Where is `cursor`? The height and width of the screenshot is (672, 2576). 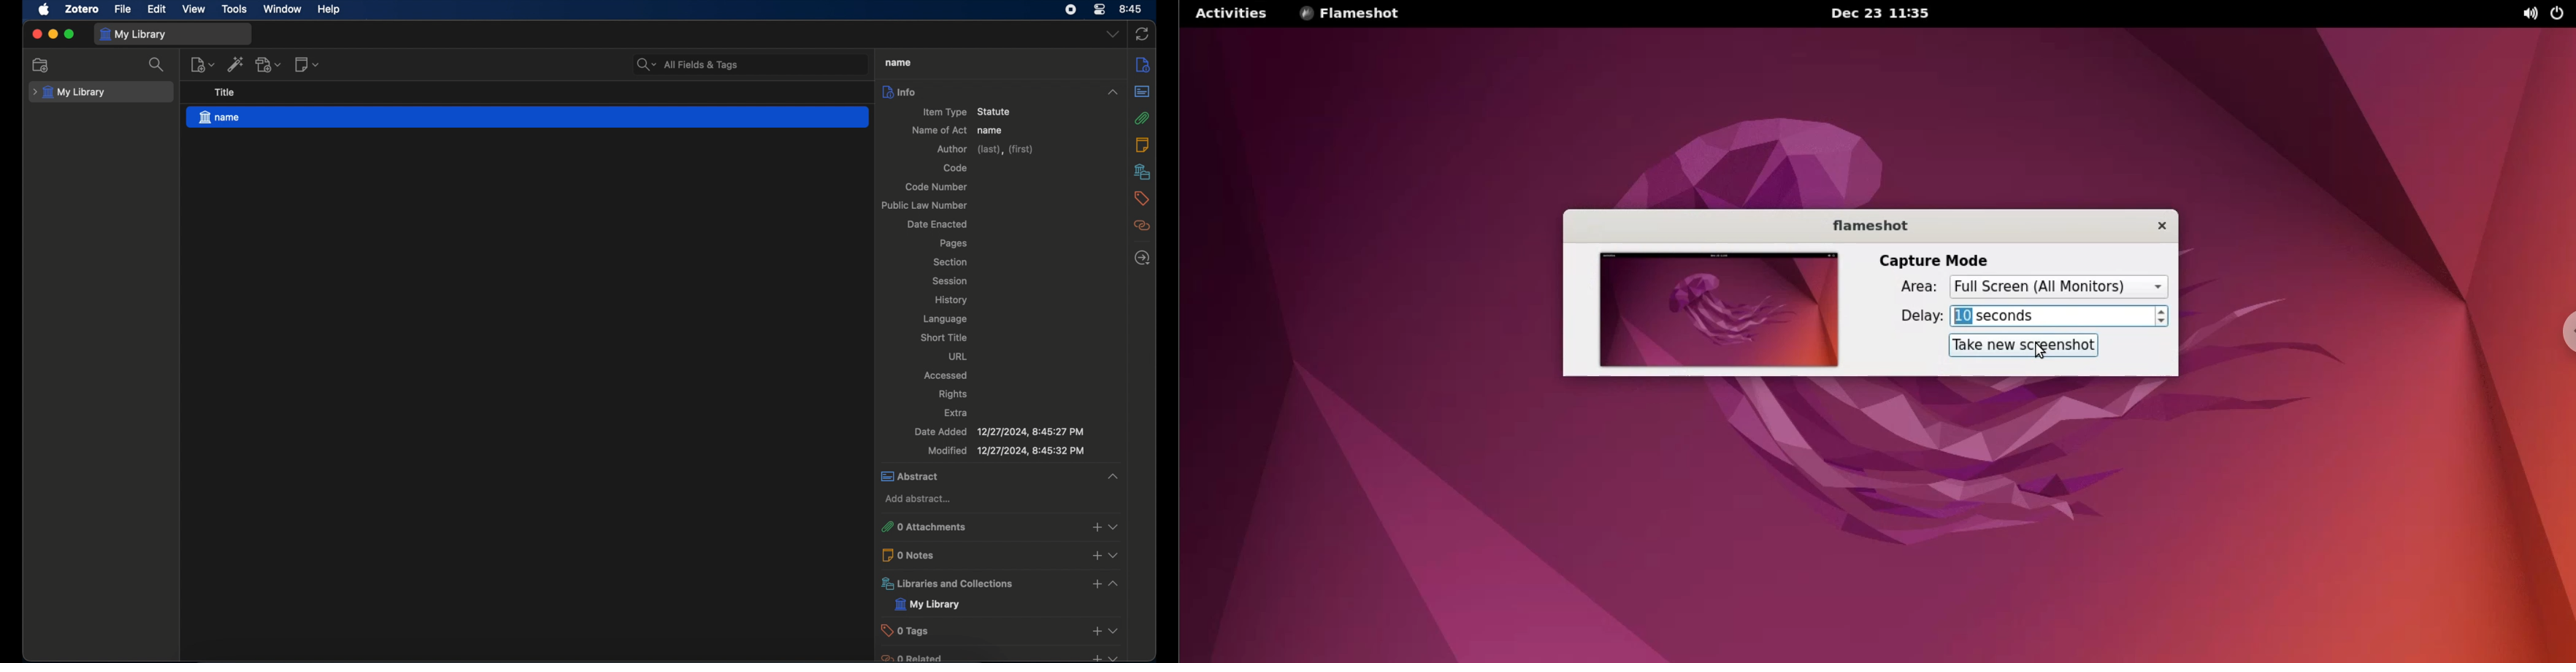
cursor is located at coordinates (2042, 353).